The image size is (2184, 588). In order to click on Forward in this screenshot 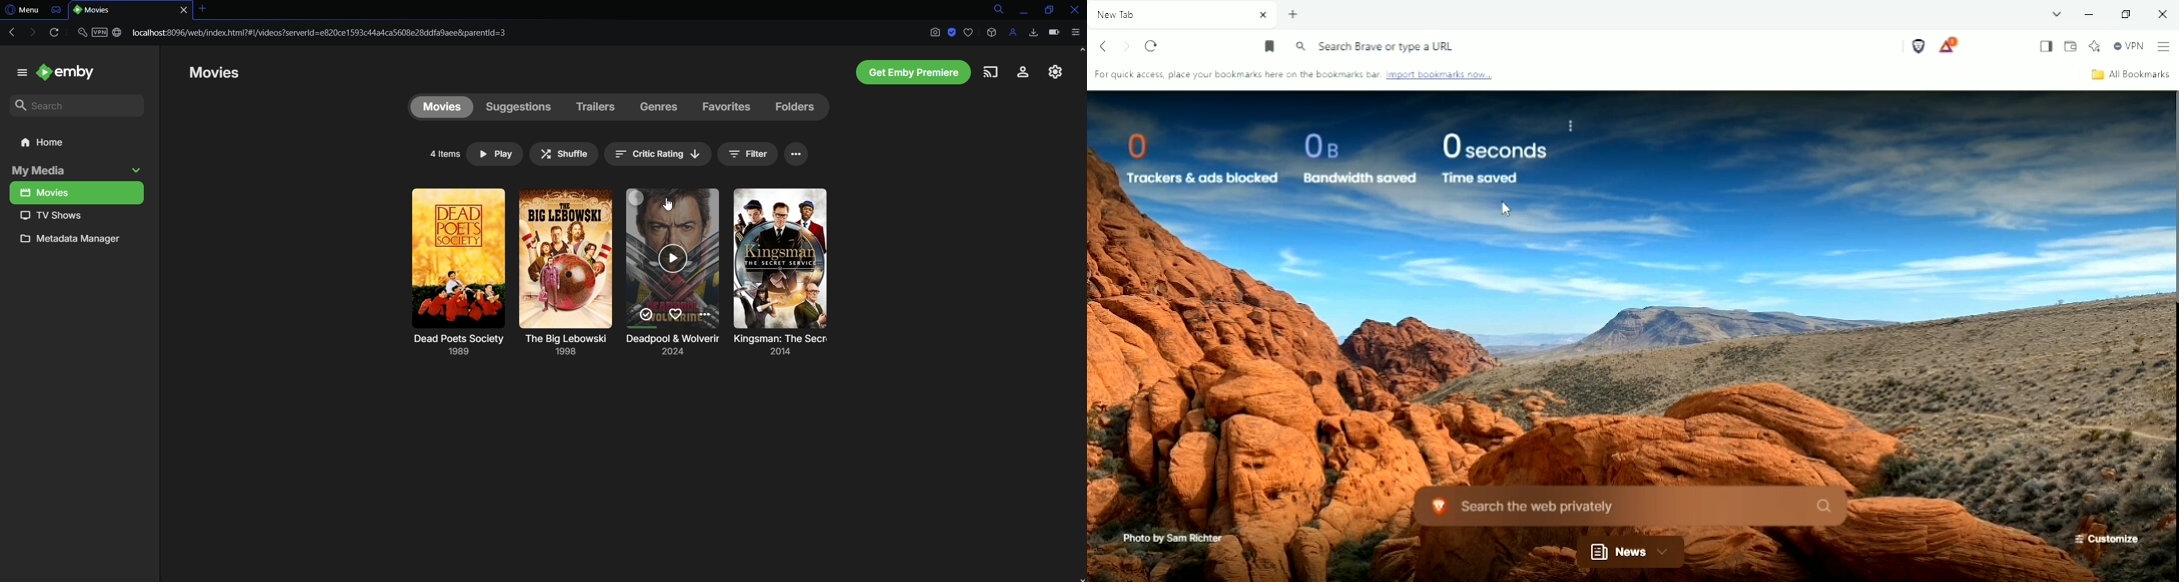, I will do `click(31, 32)`.